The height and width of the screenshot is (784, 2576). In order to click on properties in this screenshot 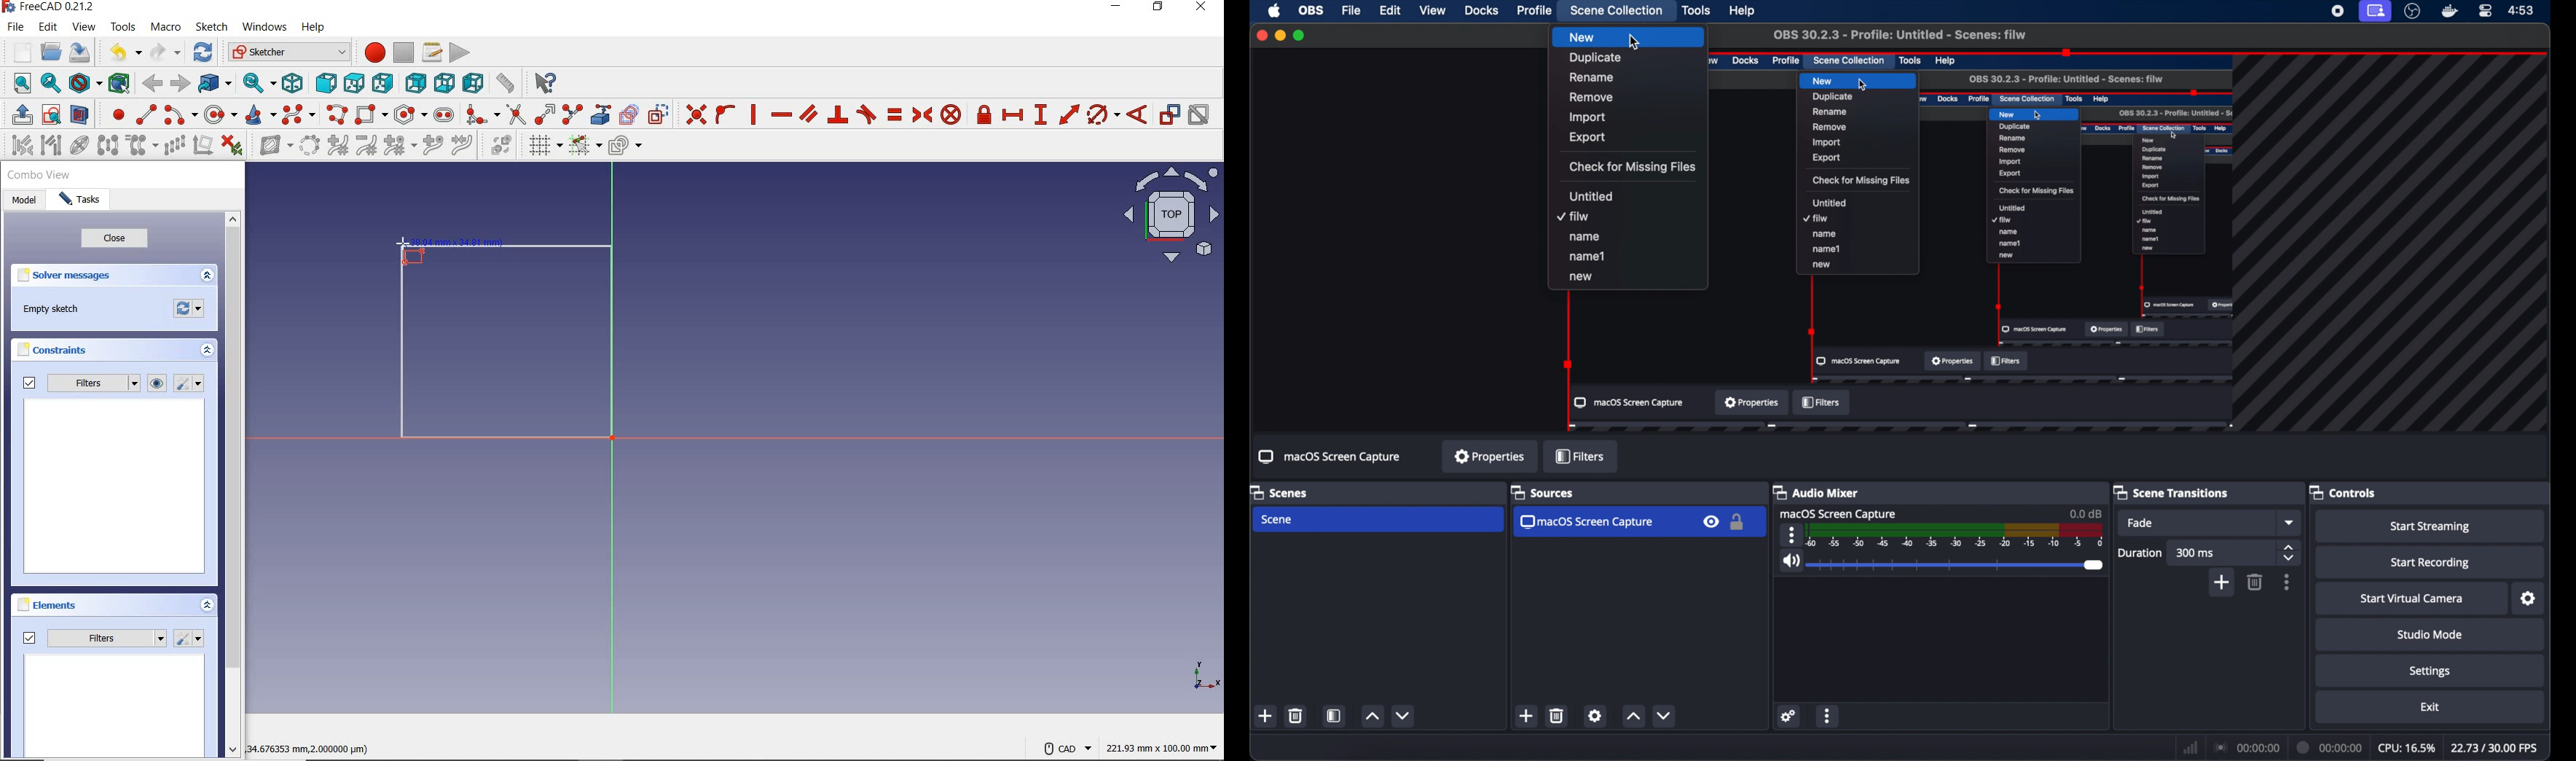, I will do `click(1489, 456)`.